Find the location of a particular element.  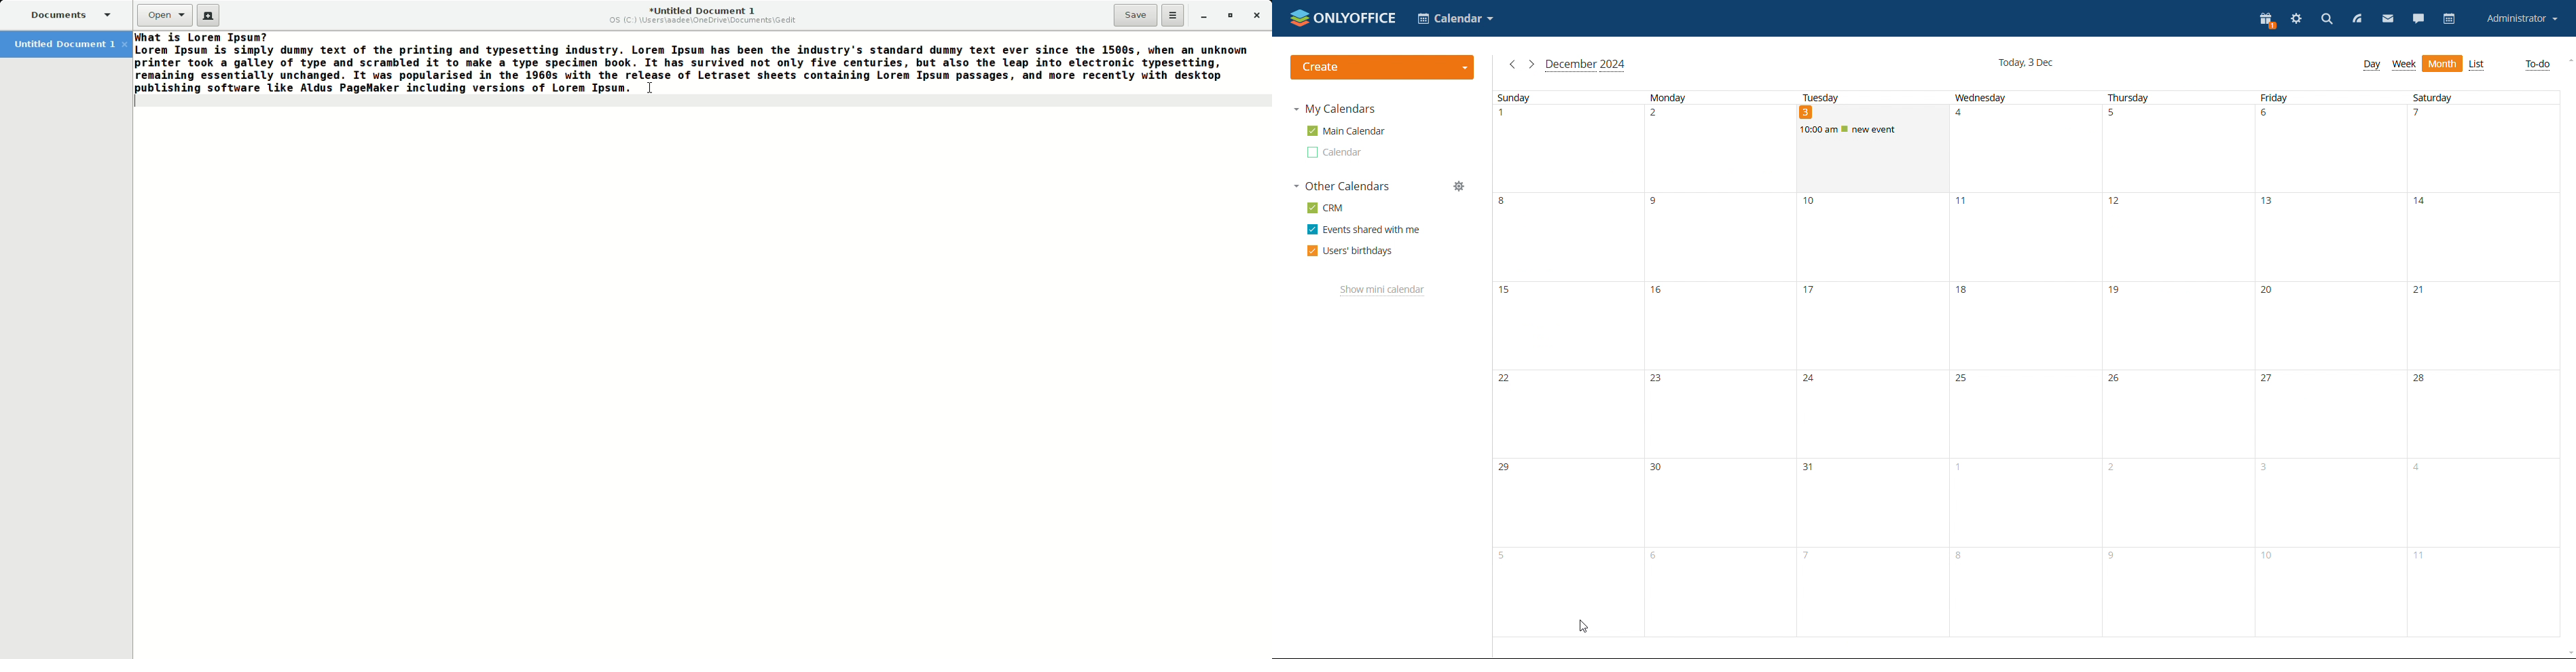

Monday is located at coordinates (1716, 96).